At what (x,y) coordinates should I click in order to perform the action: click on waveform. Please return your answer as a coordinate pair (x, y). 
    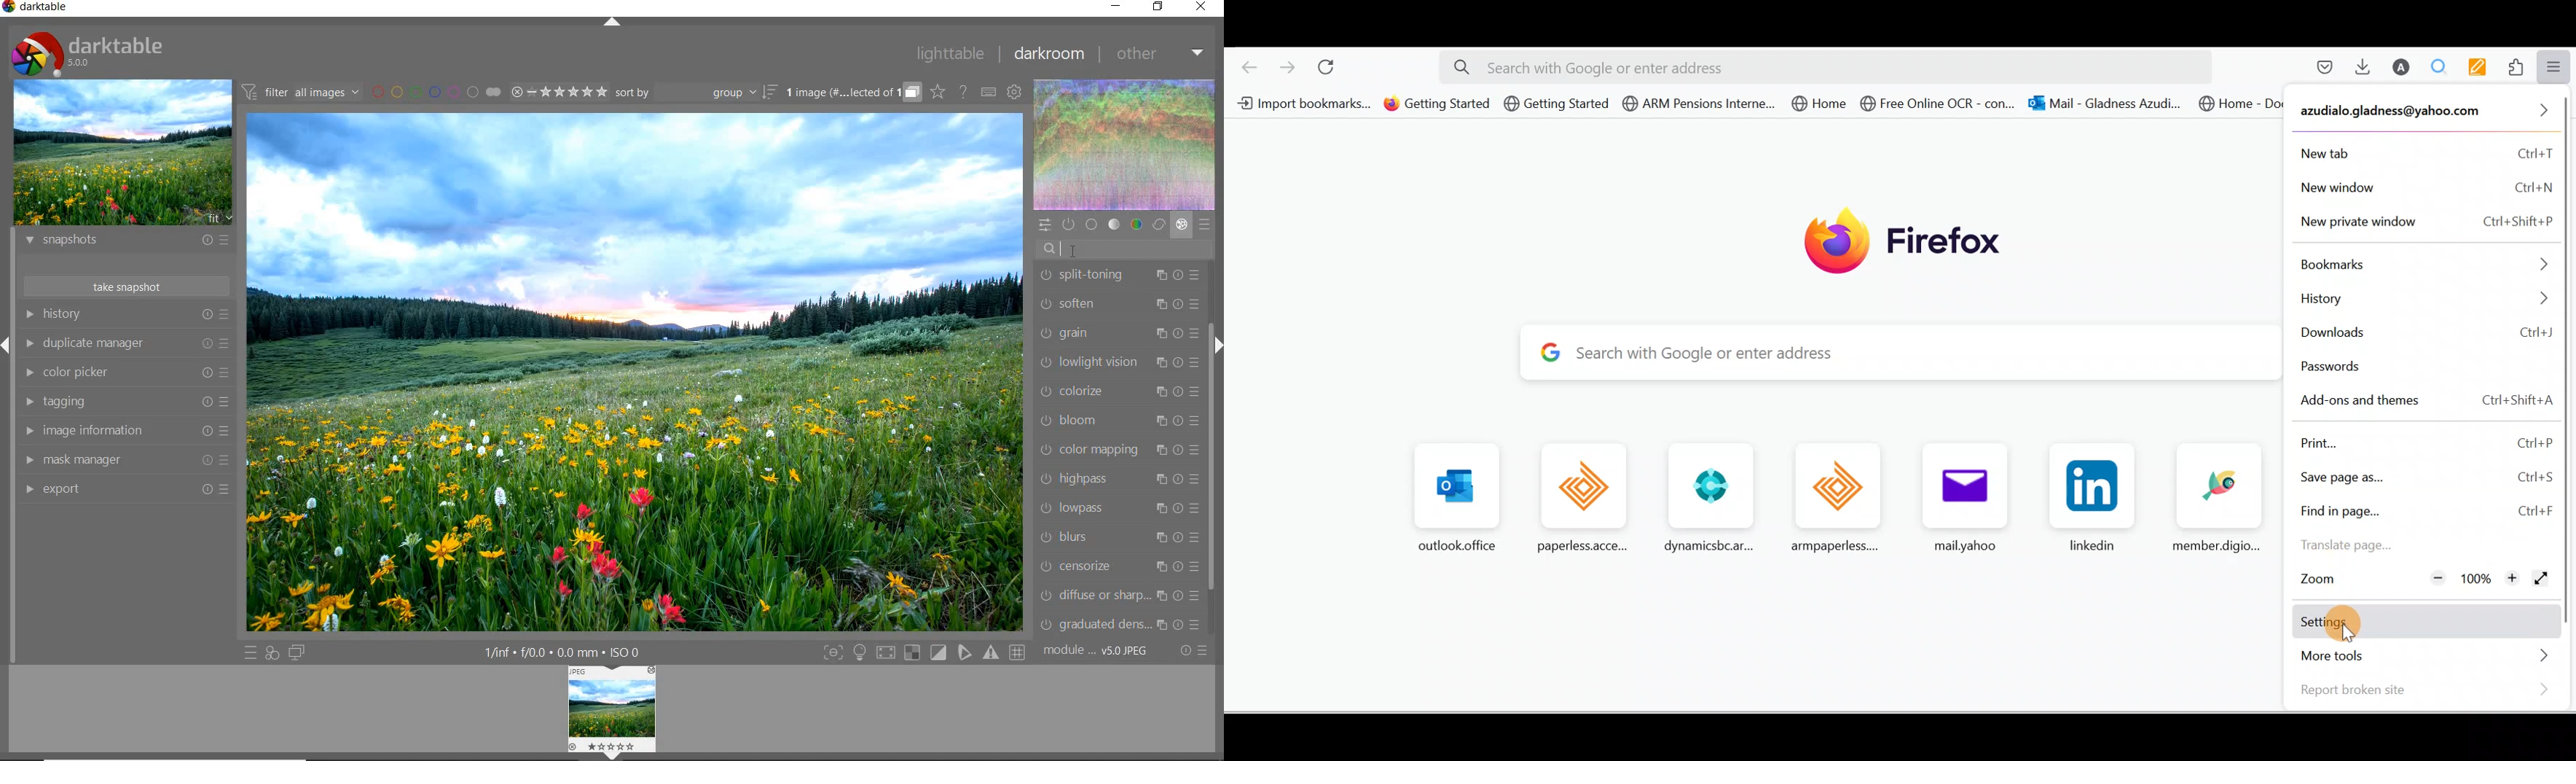
    Looking at the image, I should click on (1126, 145).